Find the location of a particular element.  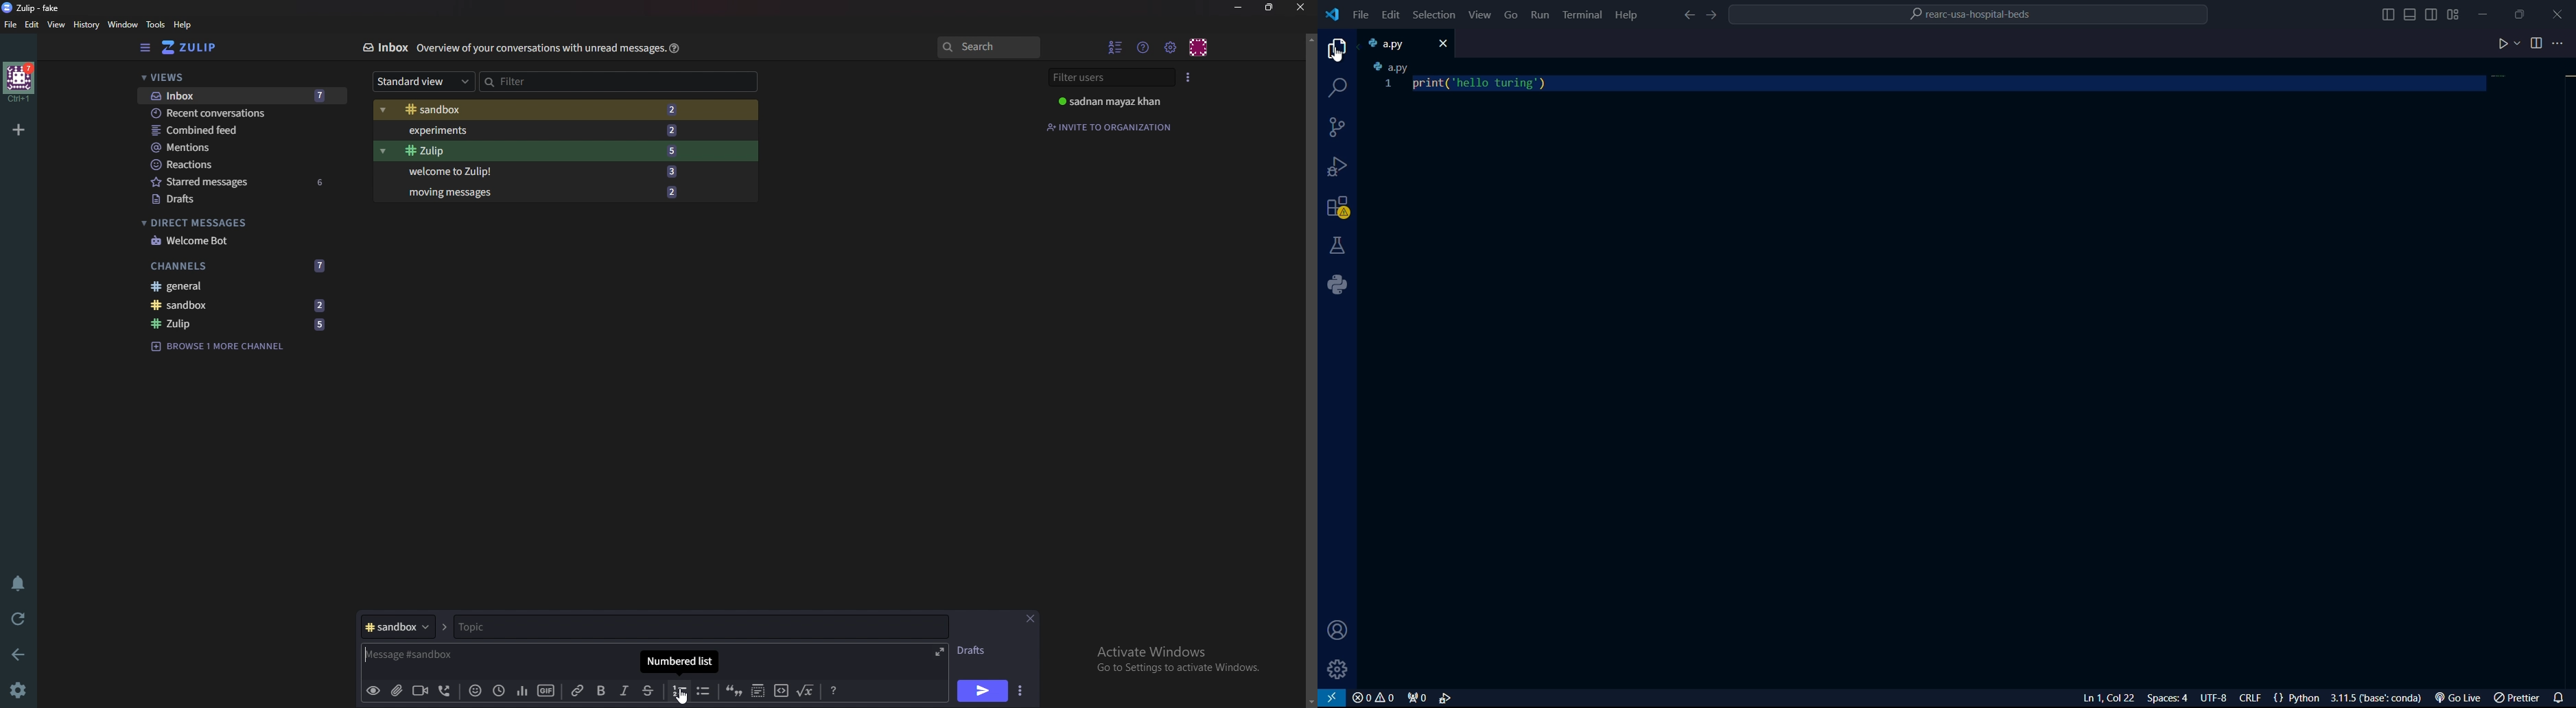

file name is located at coordinates (1394, 43).